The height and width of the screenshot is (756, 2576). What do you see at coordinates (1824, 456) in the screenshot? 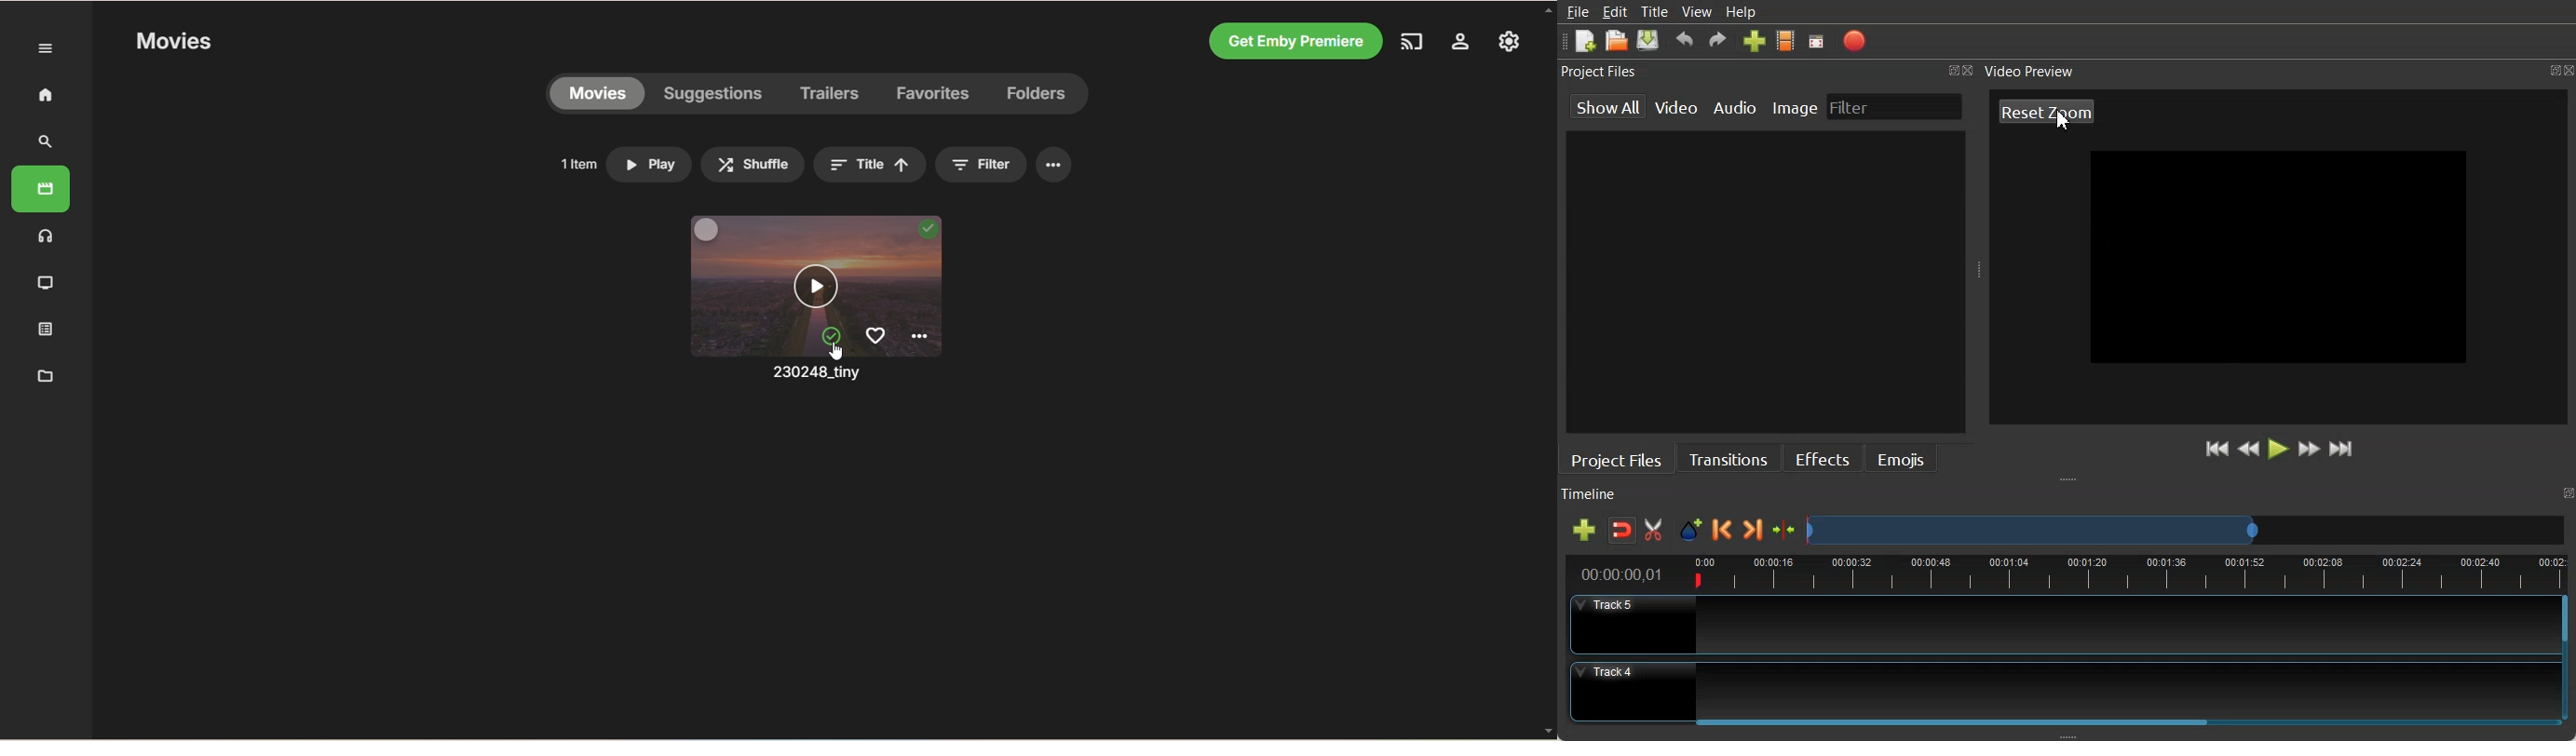
I see `Effects` at bounding box center [1824, 456].